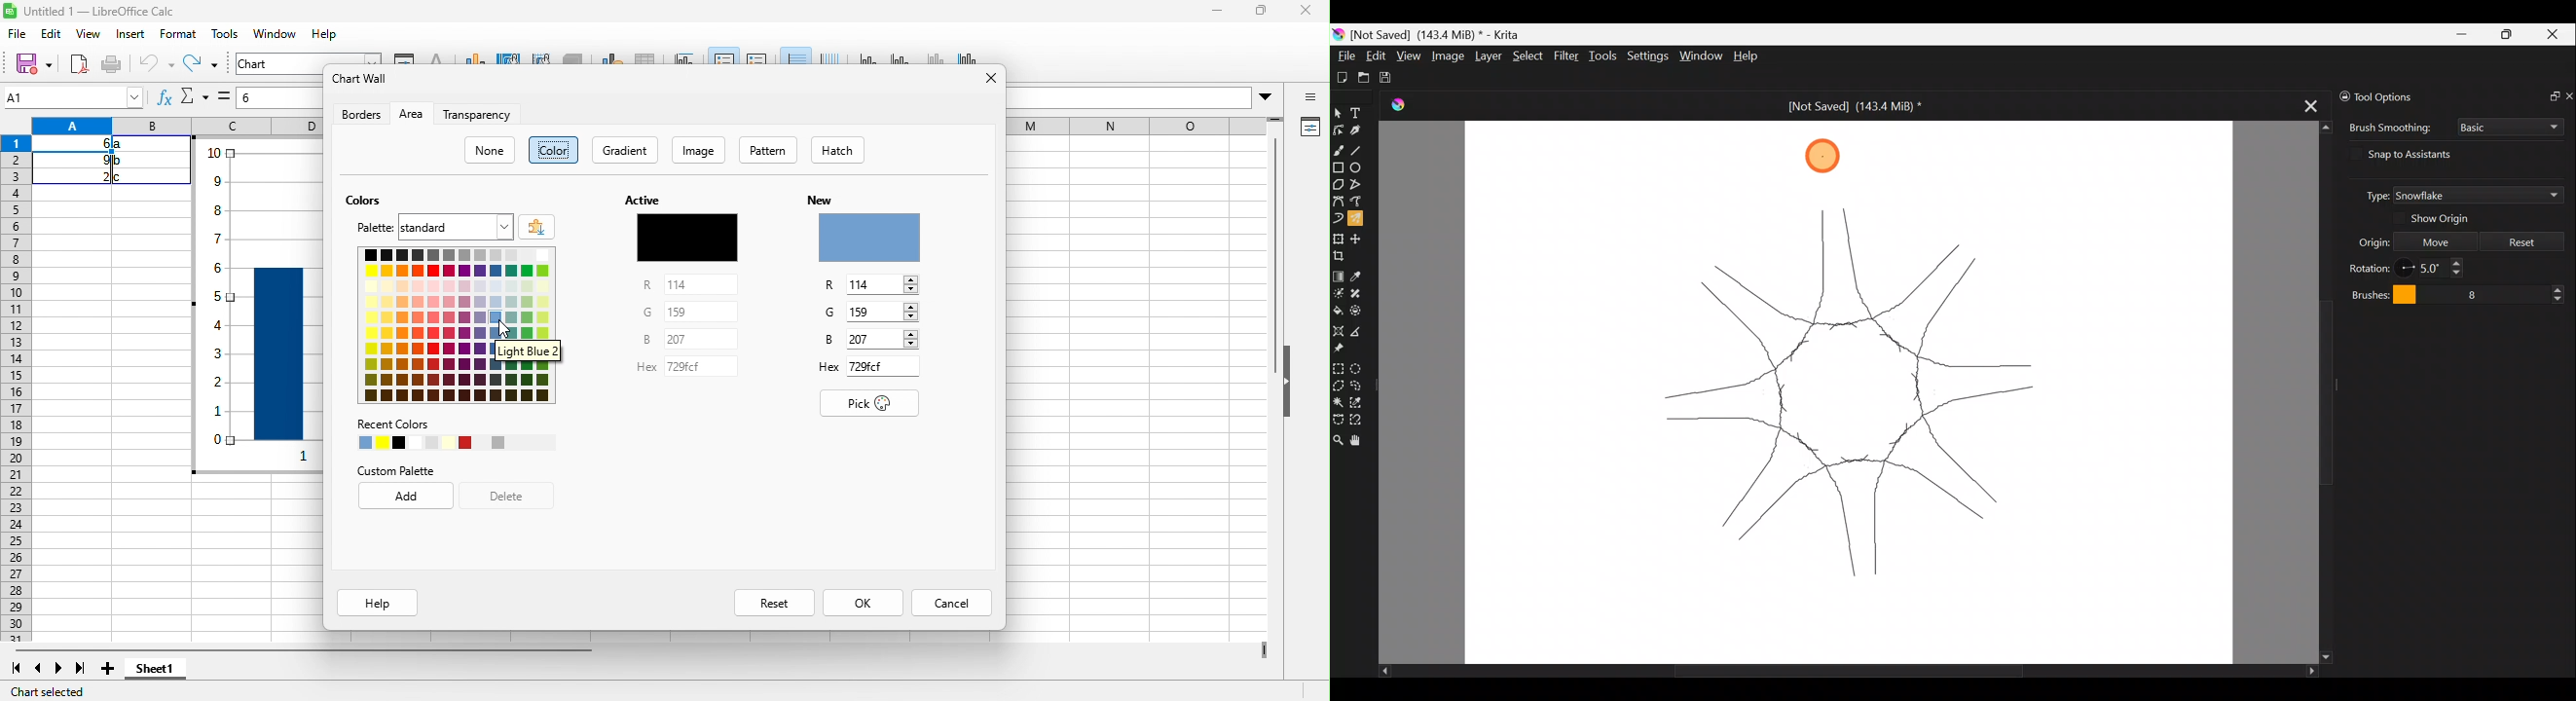 The image size is (2576, 728). I want to click on tools, so click(225, 35).